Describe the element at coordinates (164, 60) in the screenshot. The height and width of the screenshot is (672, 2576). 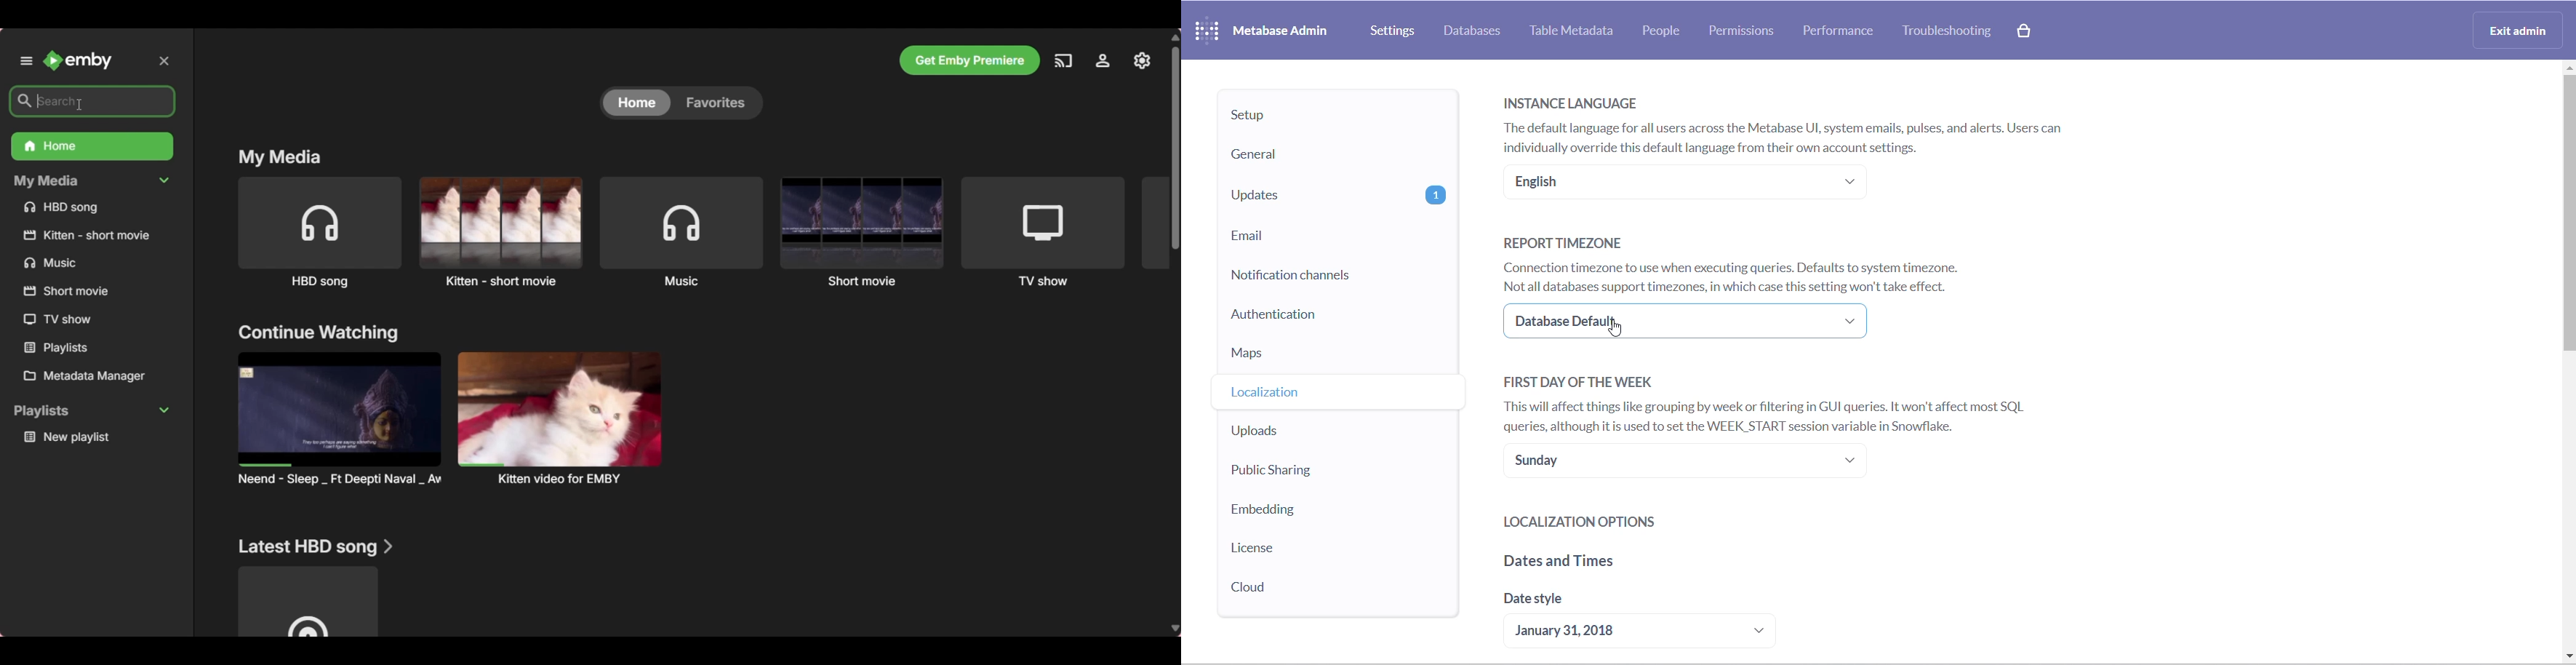
I see `Delete inputs` at that location.